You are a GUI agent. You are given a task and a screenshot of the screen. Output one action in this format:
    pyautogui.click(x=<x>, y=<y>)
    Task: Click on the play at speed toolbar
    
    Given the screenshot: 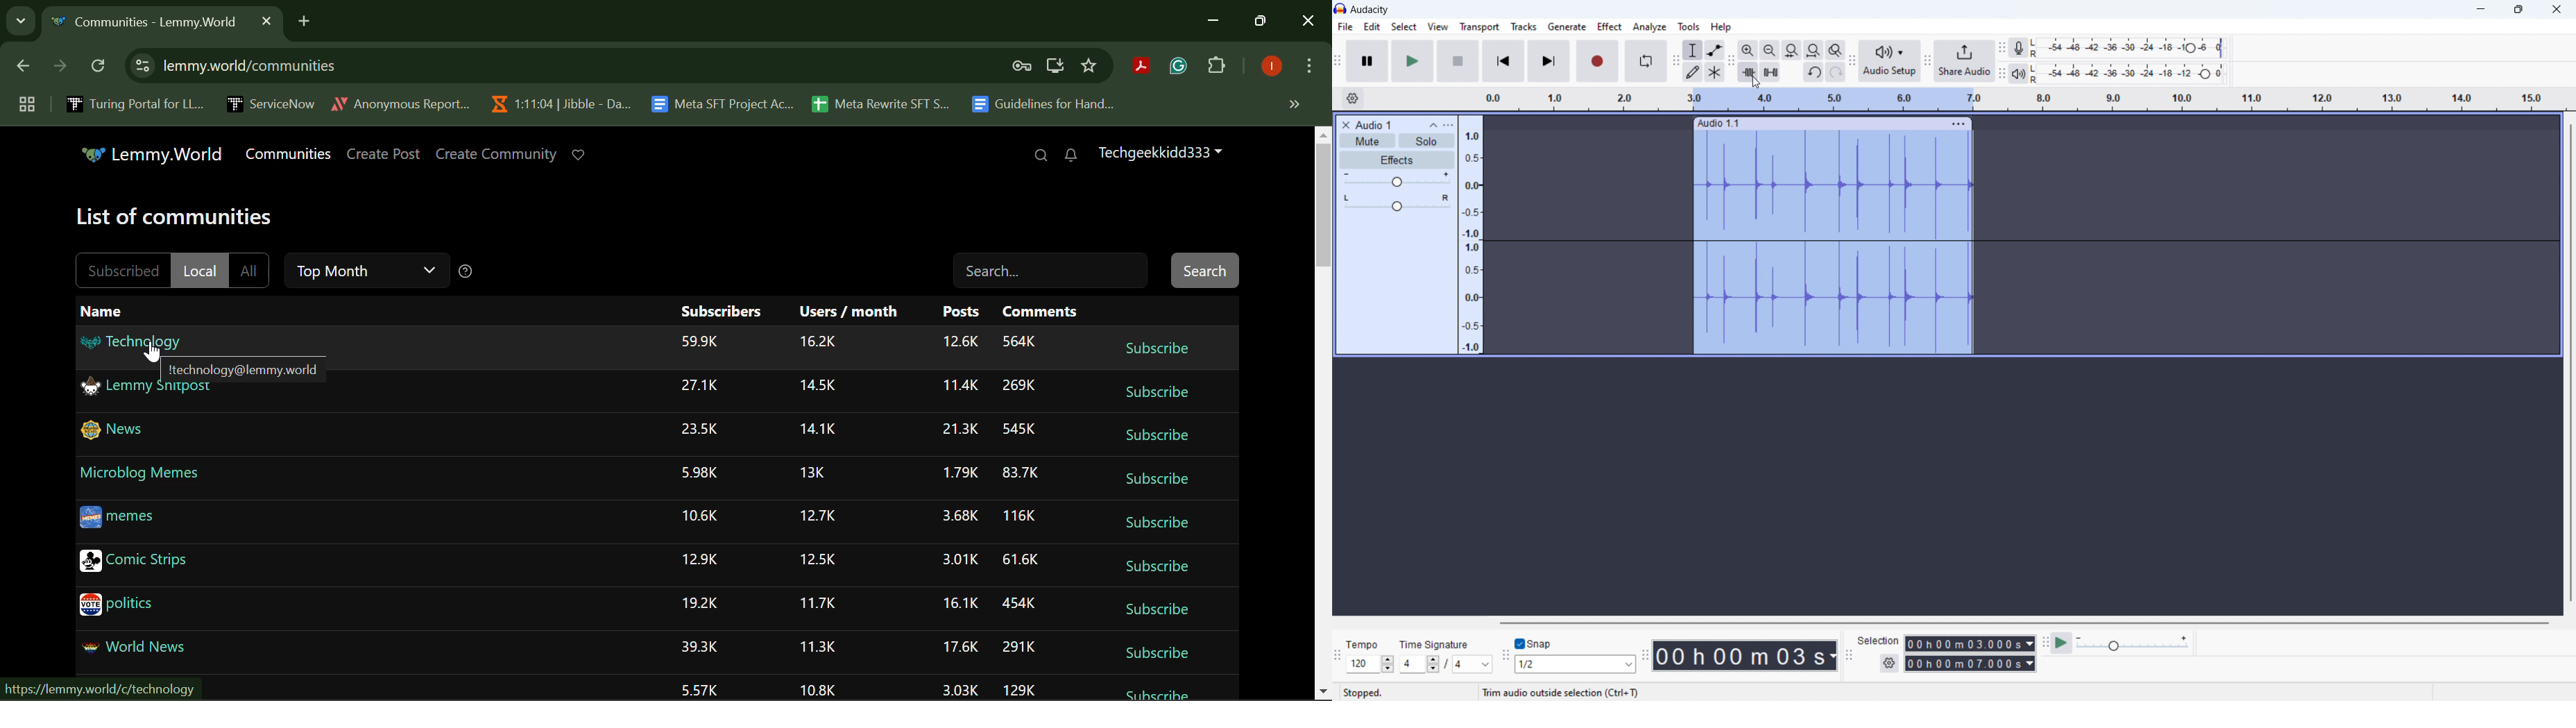 What is the action you would take?
    pyautogui.click(x=2044, y=643)
    